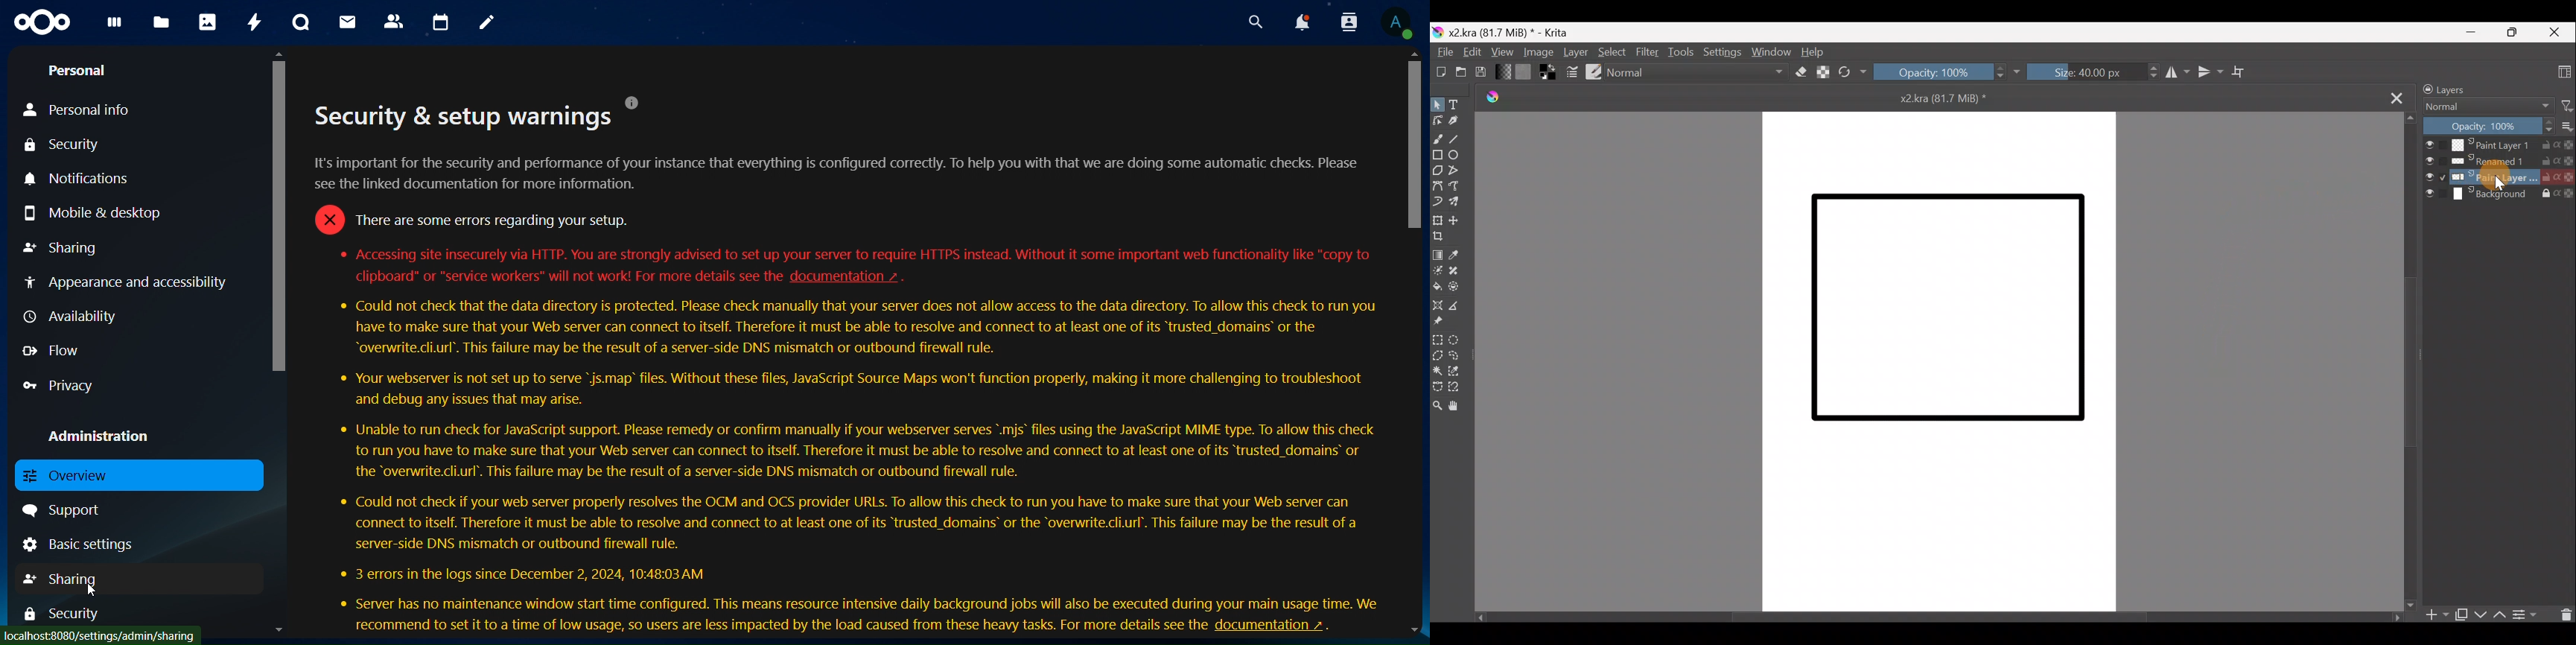 The width and height of the screenshot is (2576, 672). I want to click on Minimize, so click(2473, 33).